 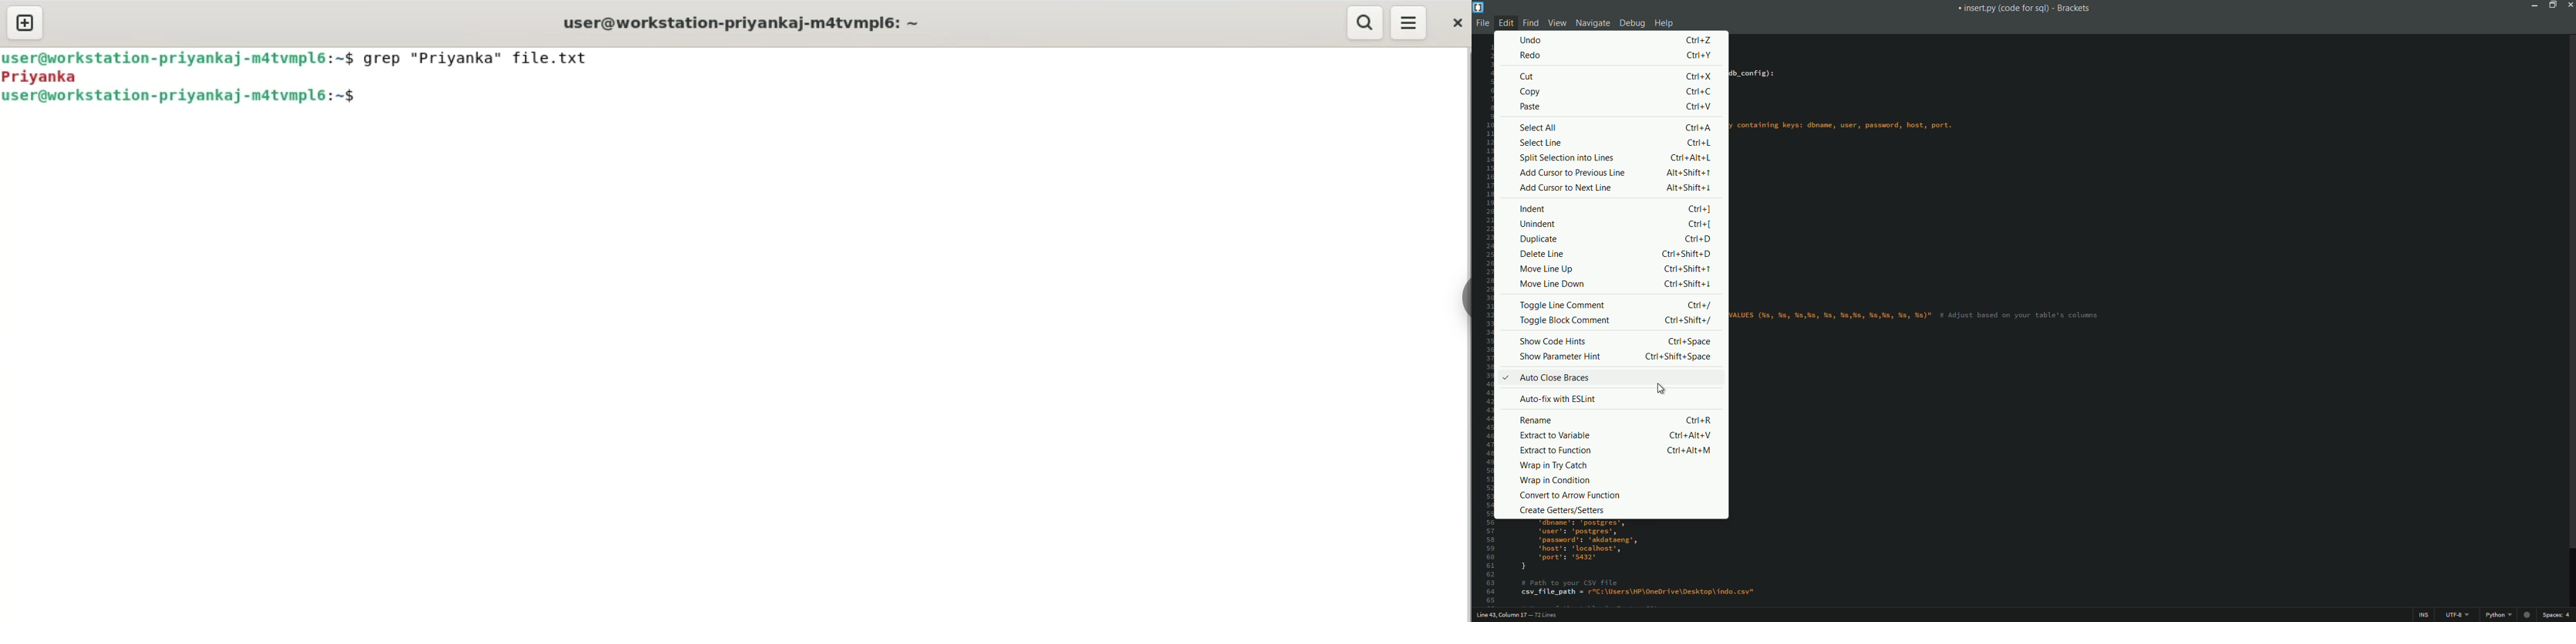 I want to click on cut, so click(x=1528, y=77).